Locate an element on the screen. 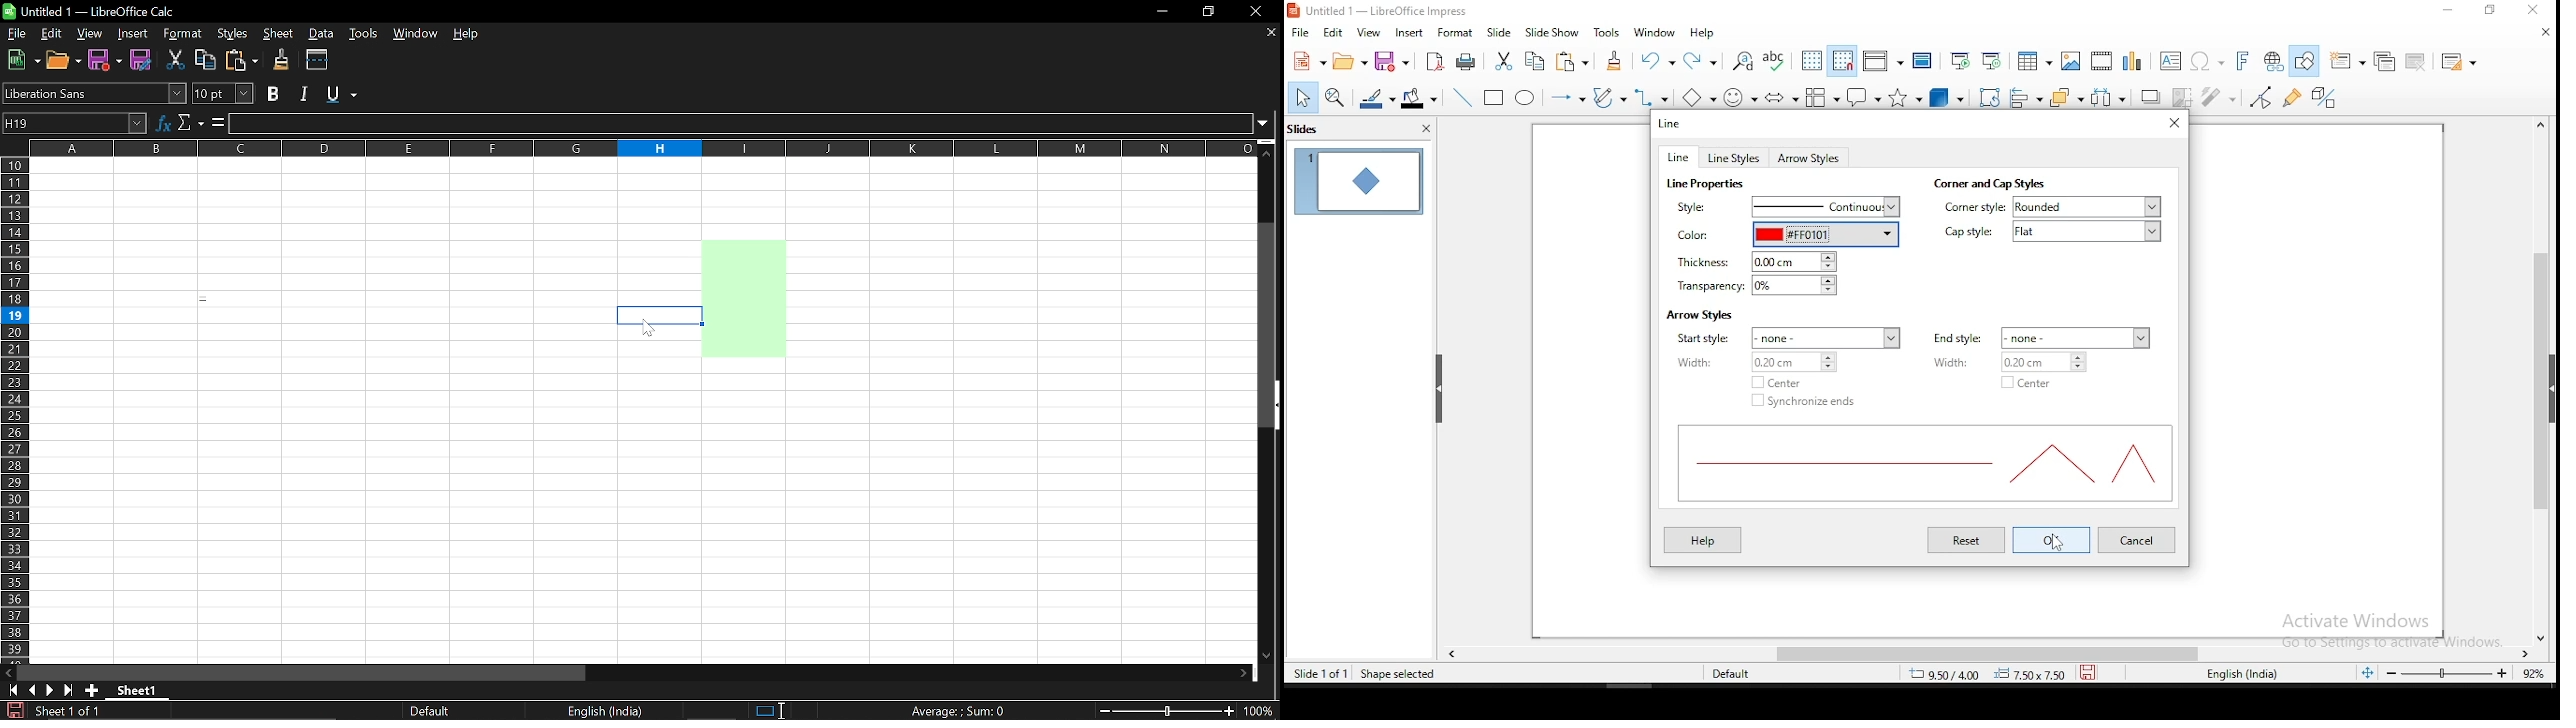 This screenshot has height=728, width=2576. new slide is located at coordinates (2346, 60).